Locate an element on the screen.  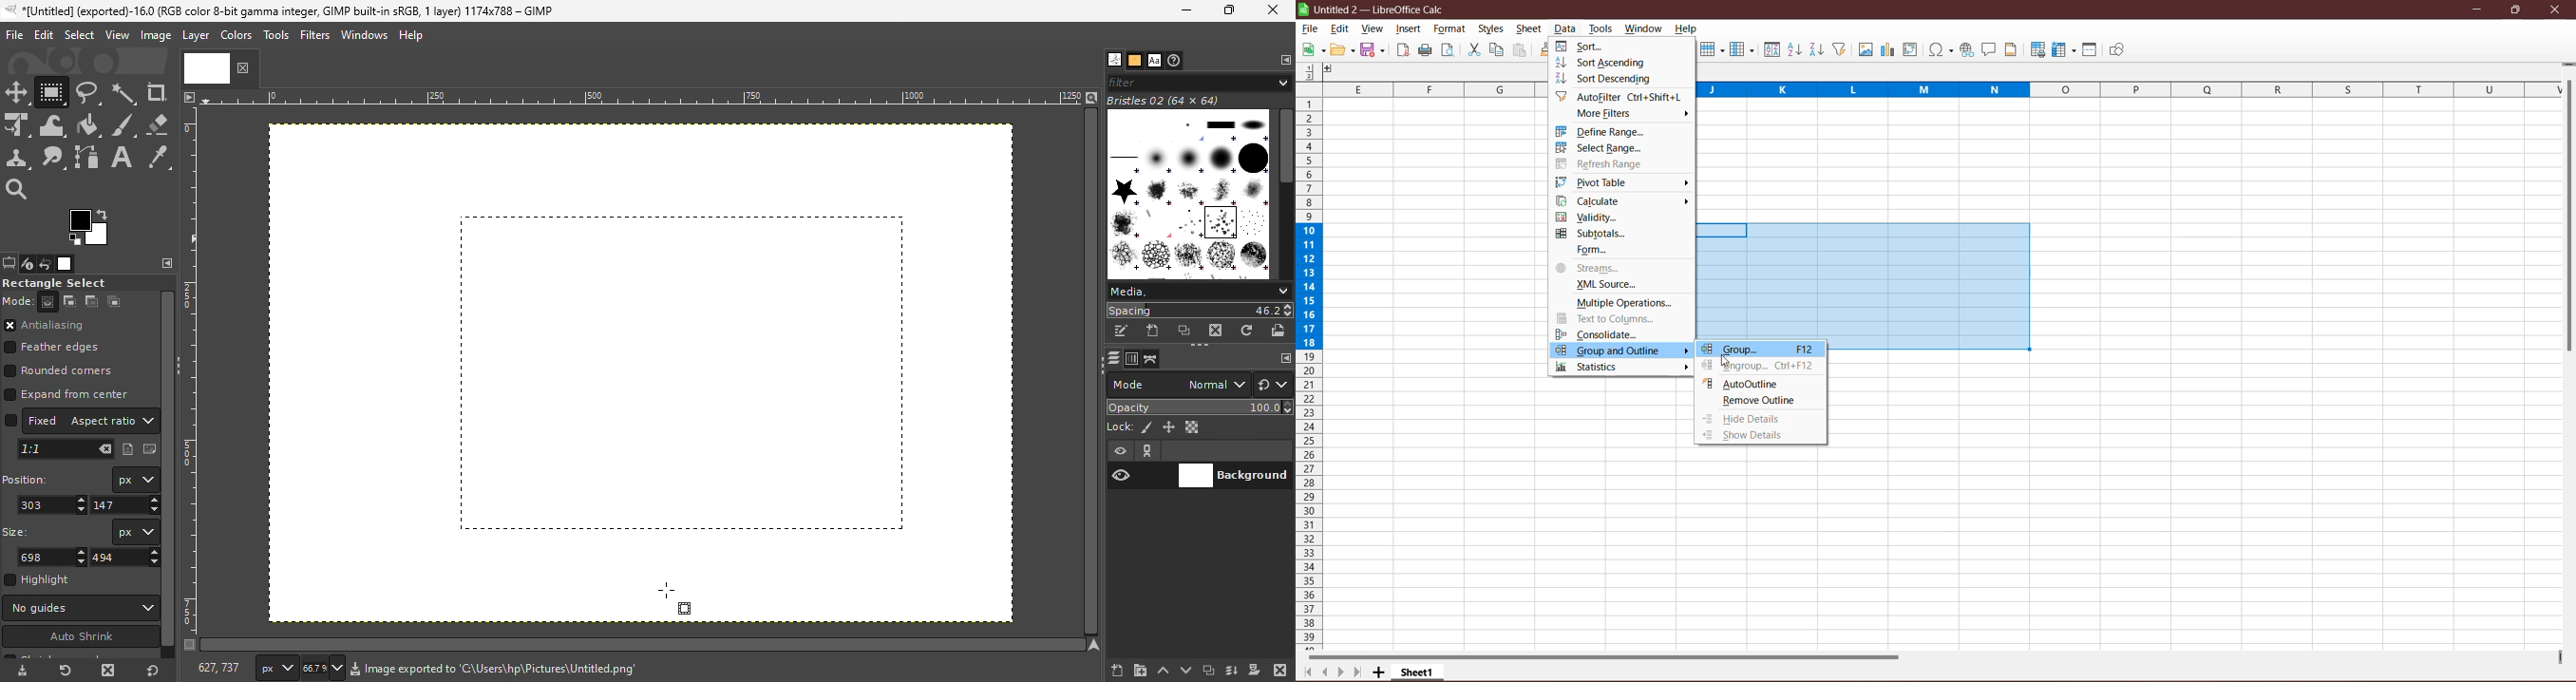
Pivot Table is located at coordinates (1597, 182).